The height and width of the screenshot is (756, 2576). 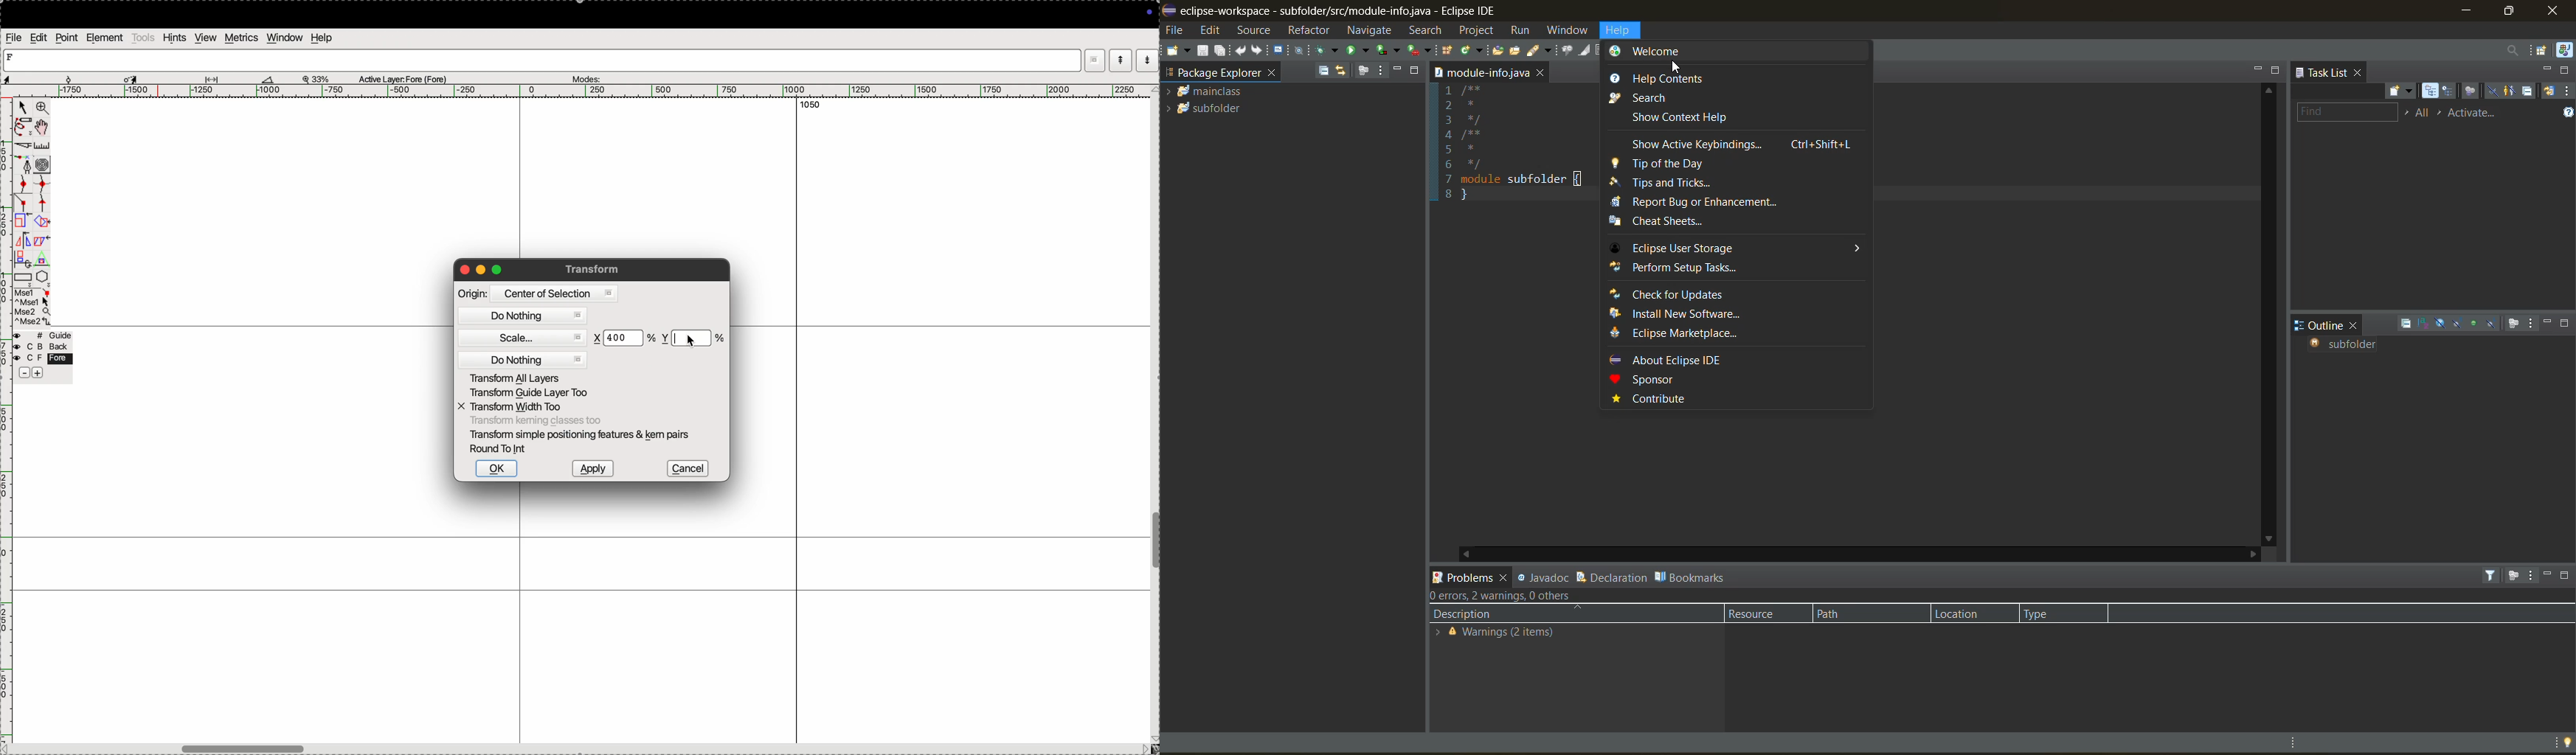 What do you see at coordinates (42, 277) in the screenshot?
I see `pentagon` at bounding box center [42, 277].